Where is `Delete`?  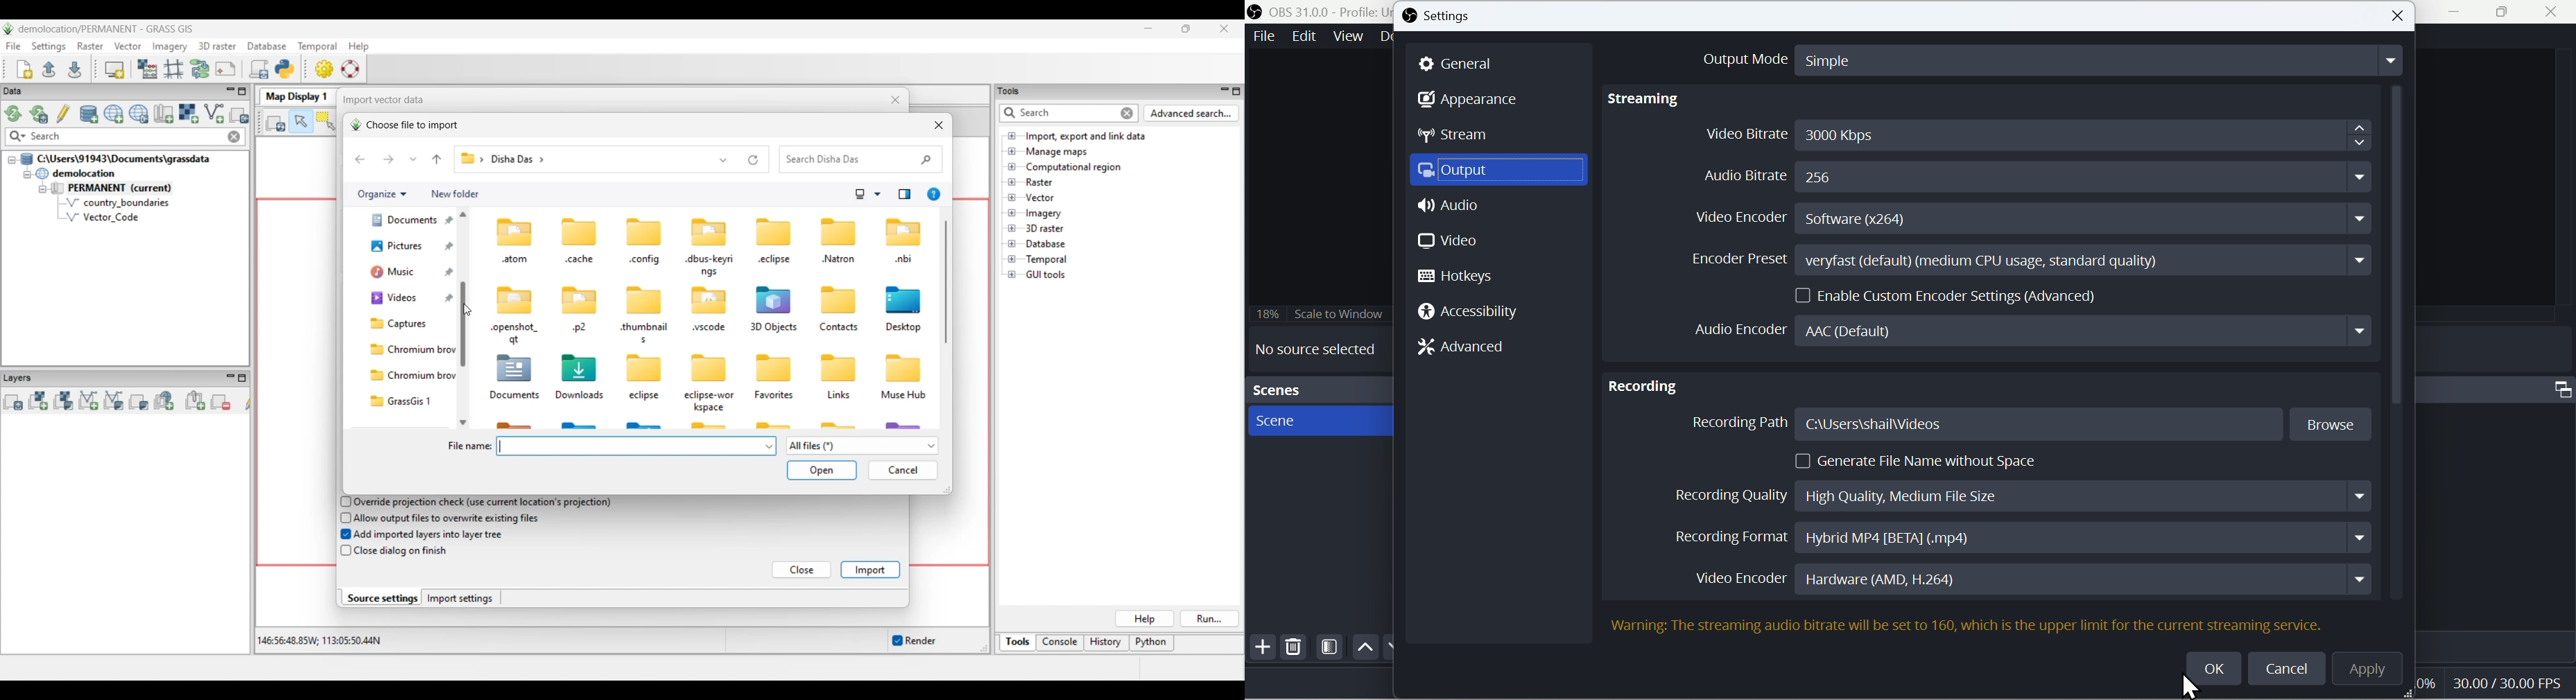 Delete is located at coordinates (1294, 650).